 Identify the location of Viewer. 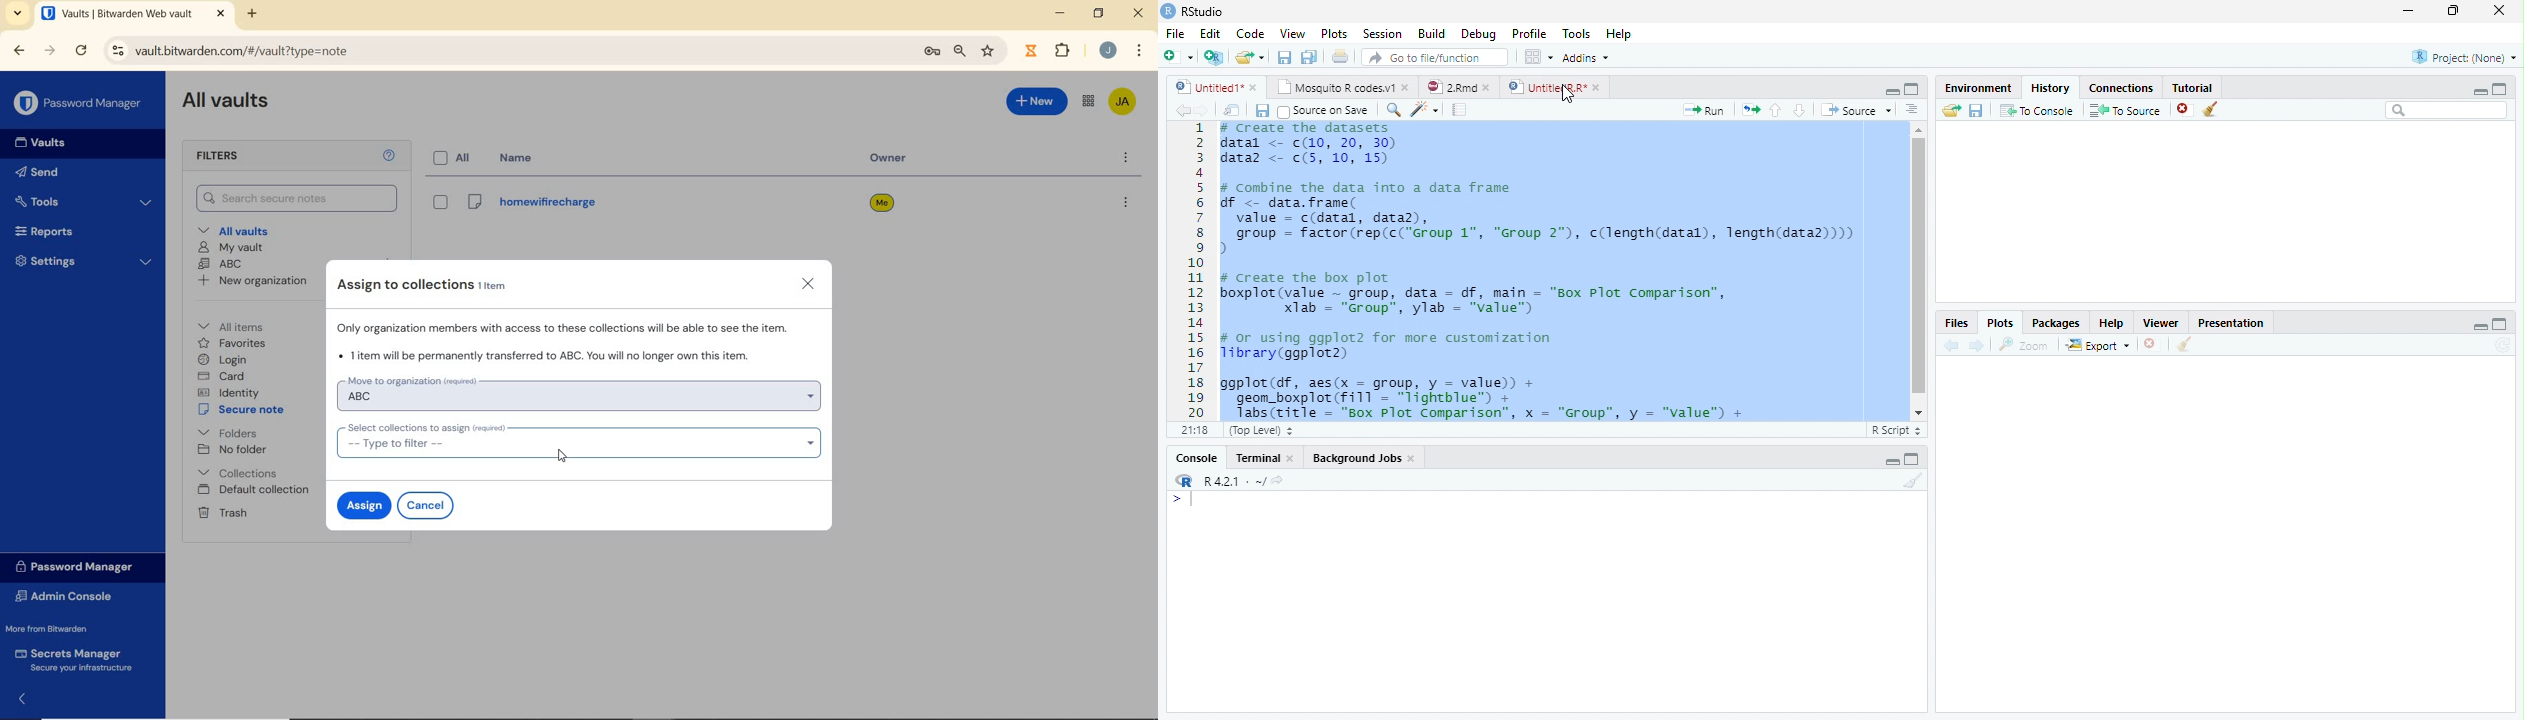
(2162, 322).